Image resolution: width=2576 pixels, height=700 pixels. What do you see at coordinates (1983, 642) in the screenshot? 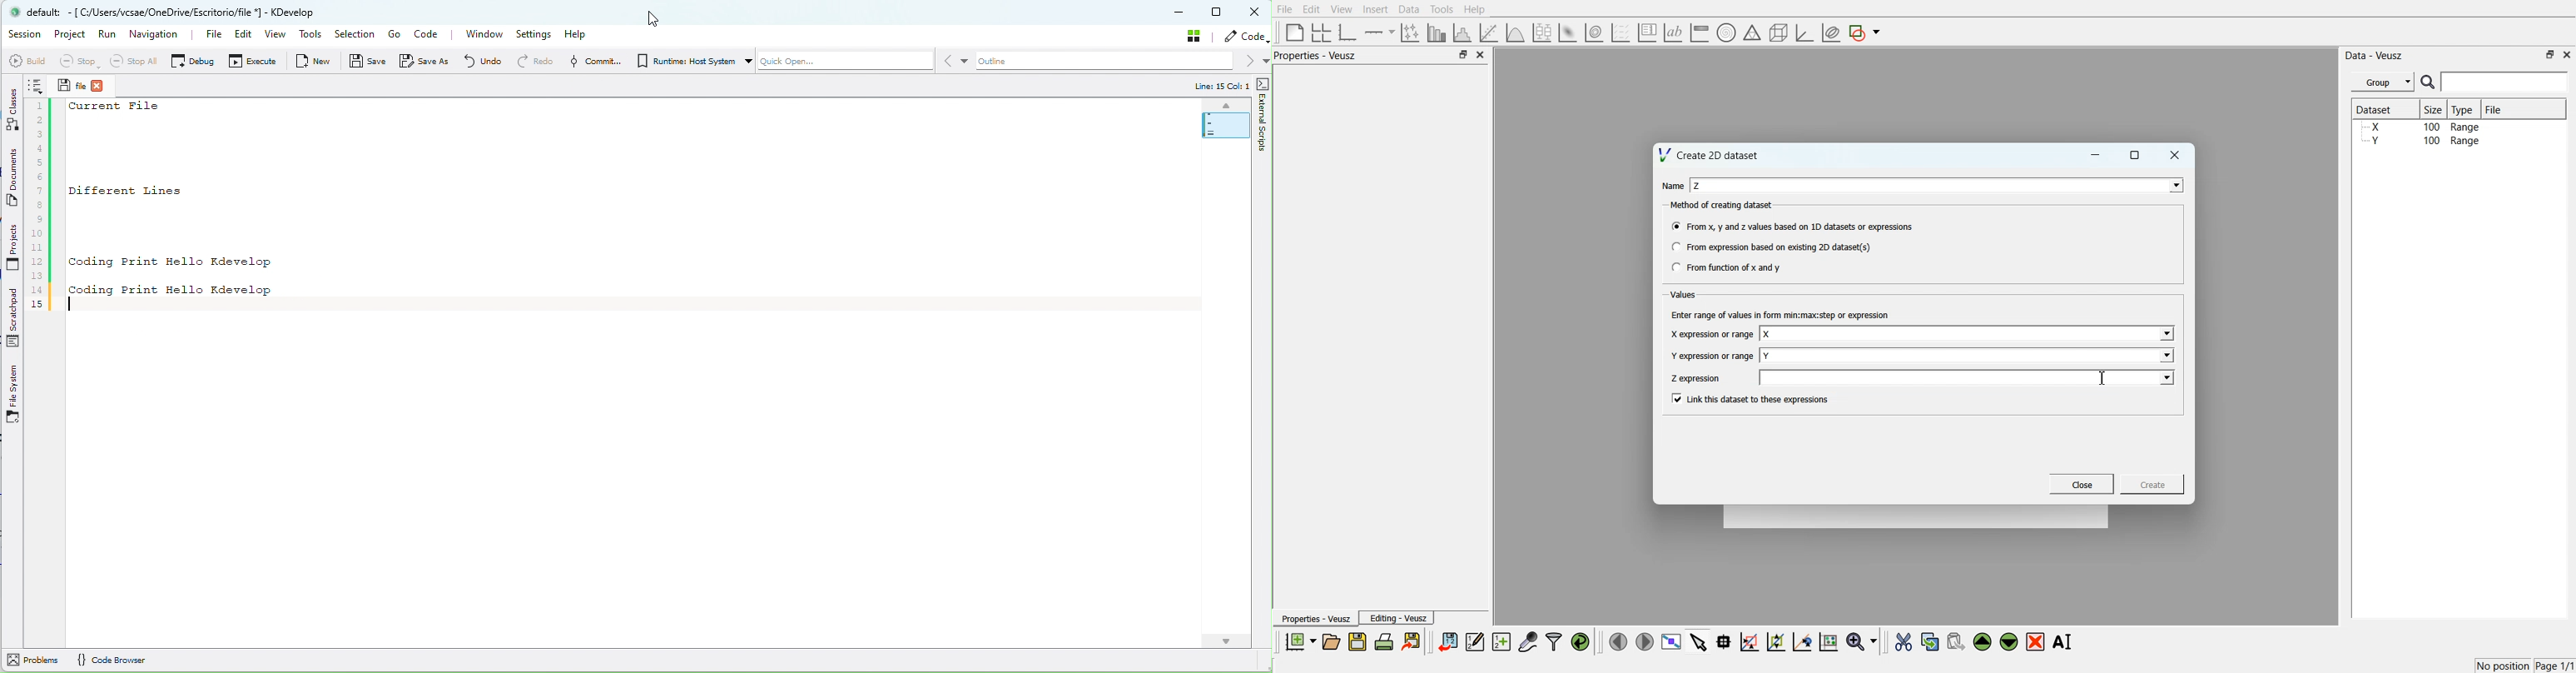
I see `Move up the selected widget` at bounding box center [1983, 642].